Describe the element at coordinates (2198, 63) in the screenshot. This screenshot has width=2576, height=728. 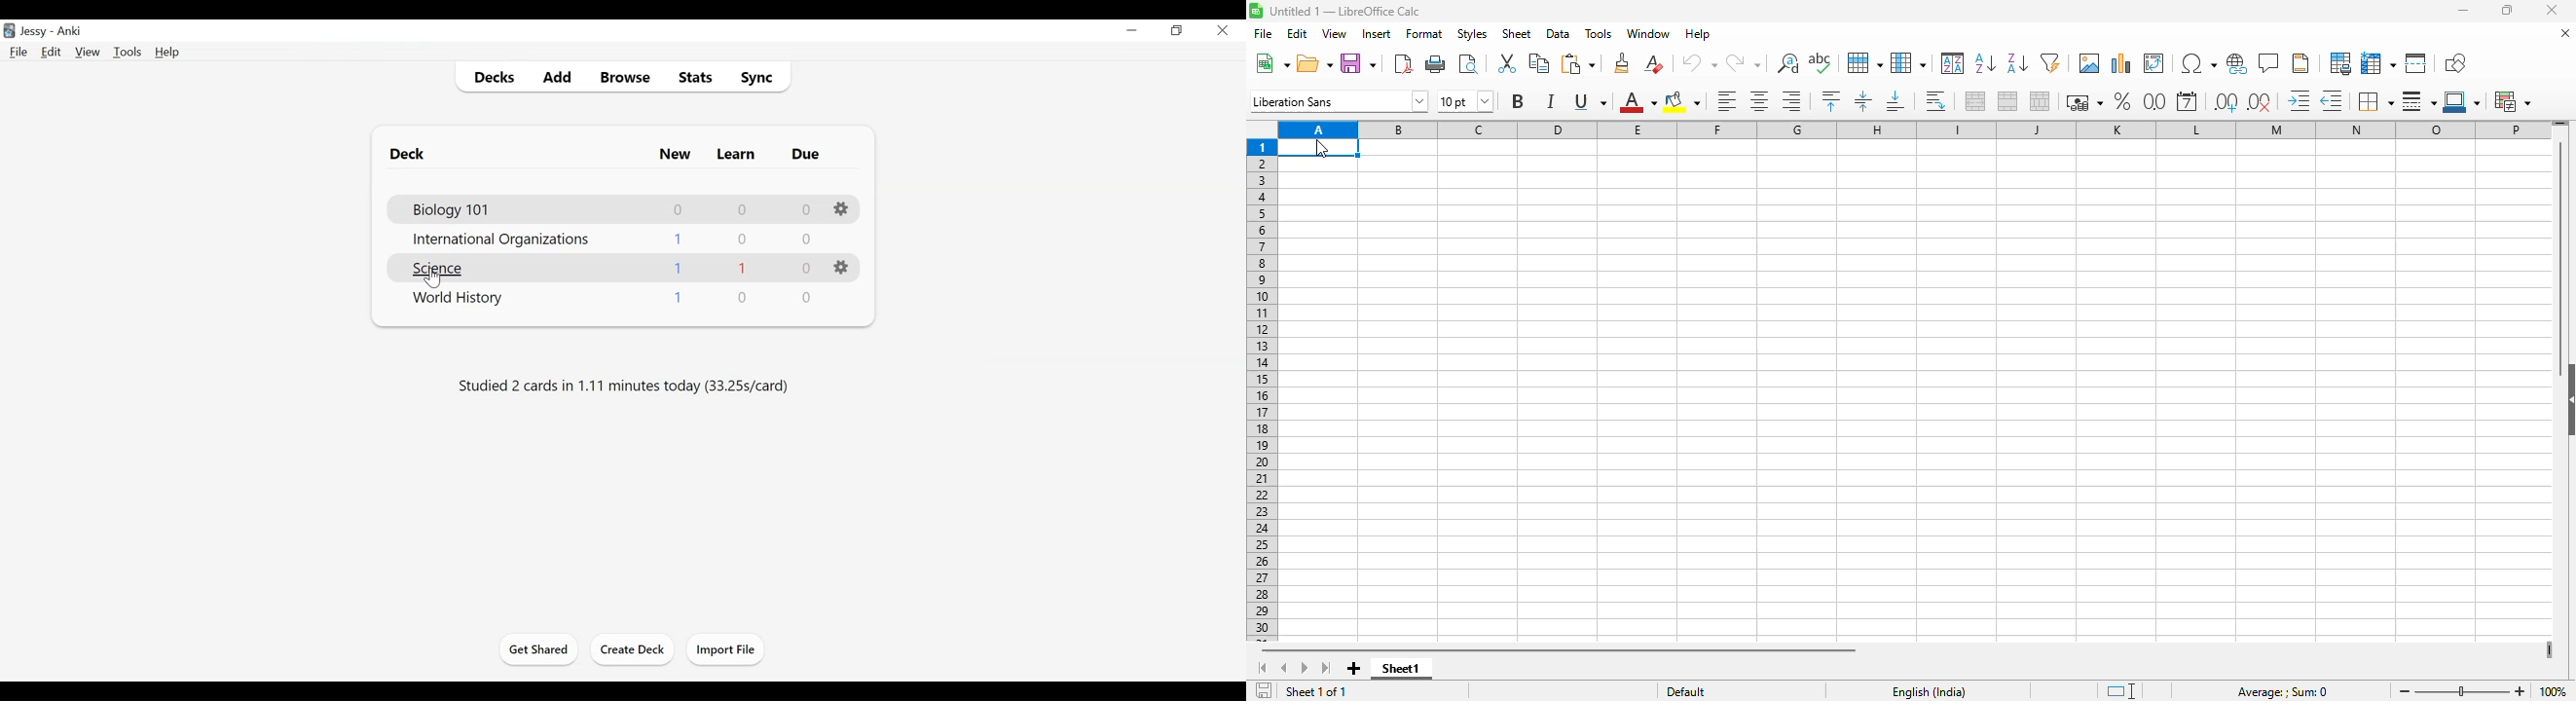
I see `insert special characters` at that location.